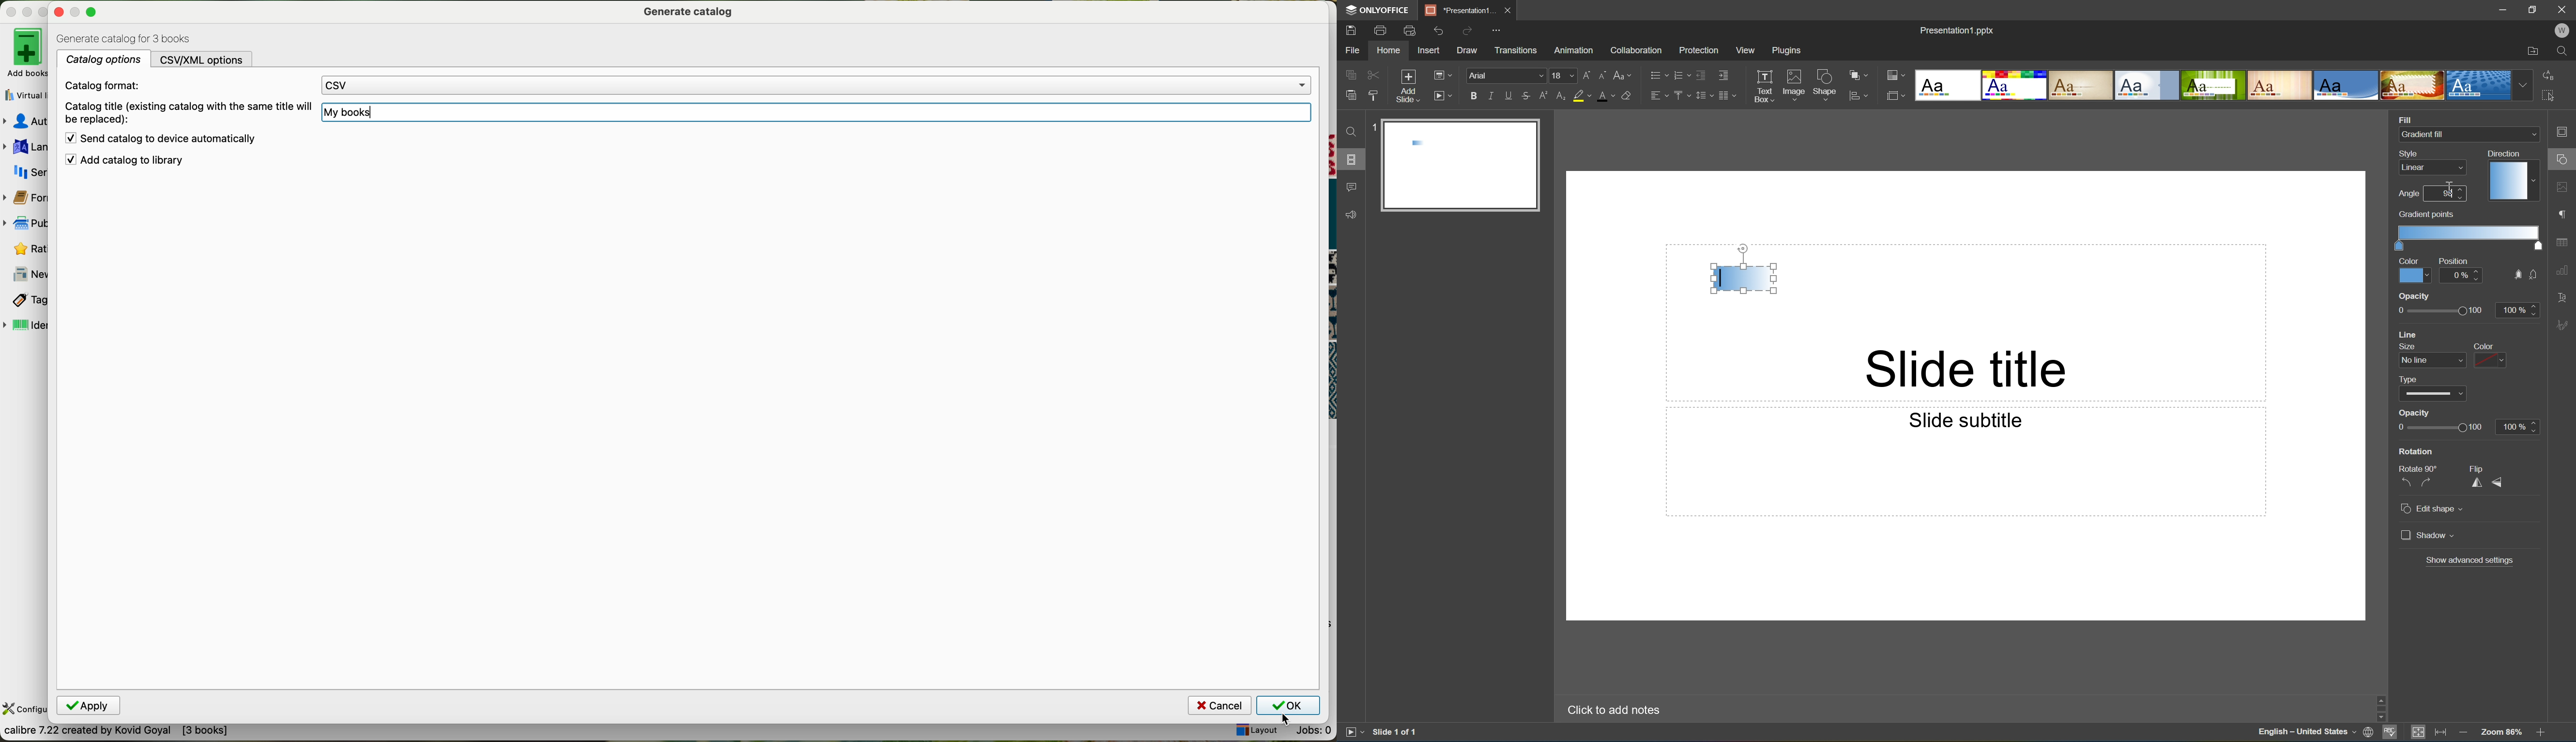  I want to click on Type of slides, so click(2213, 85).